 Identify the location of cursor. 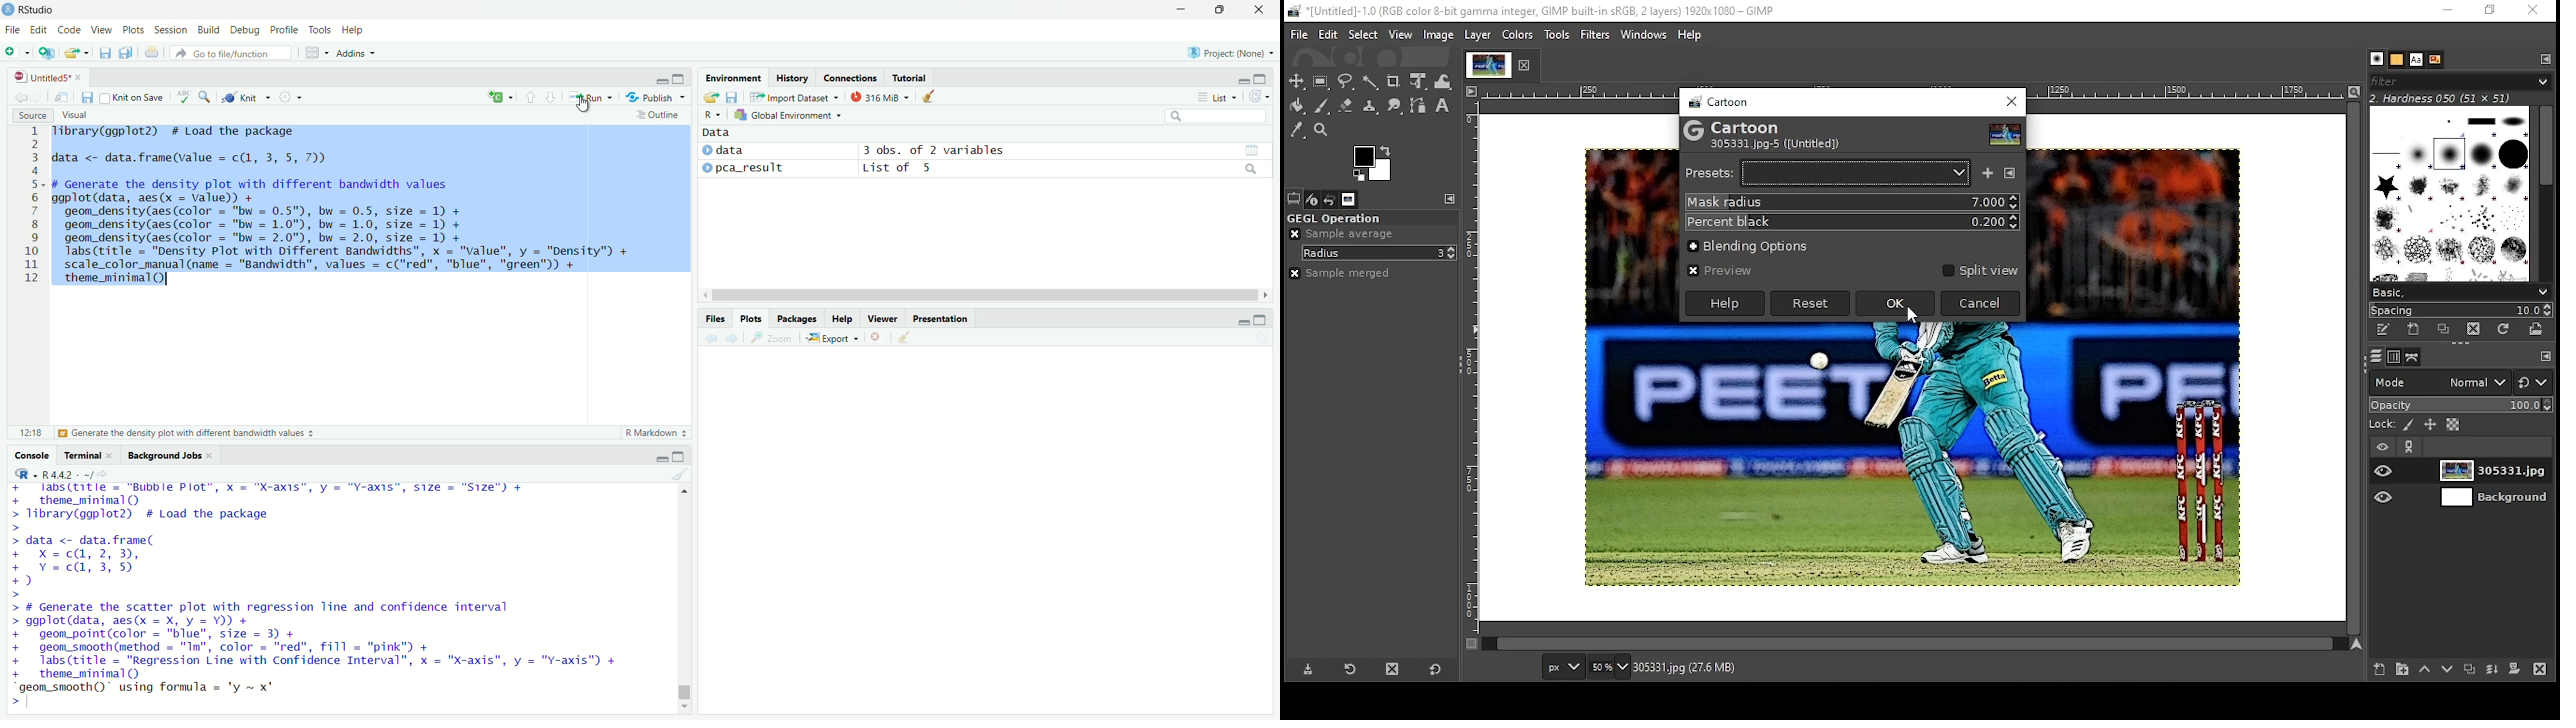
(581, 104).